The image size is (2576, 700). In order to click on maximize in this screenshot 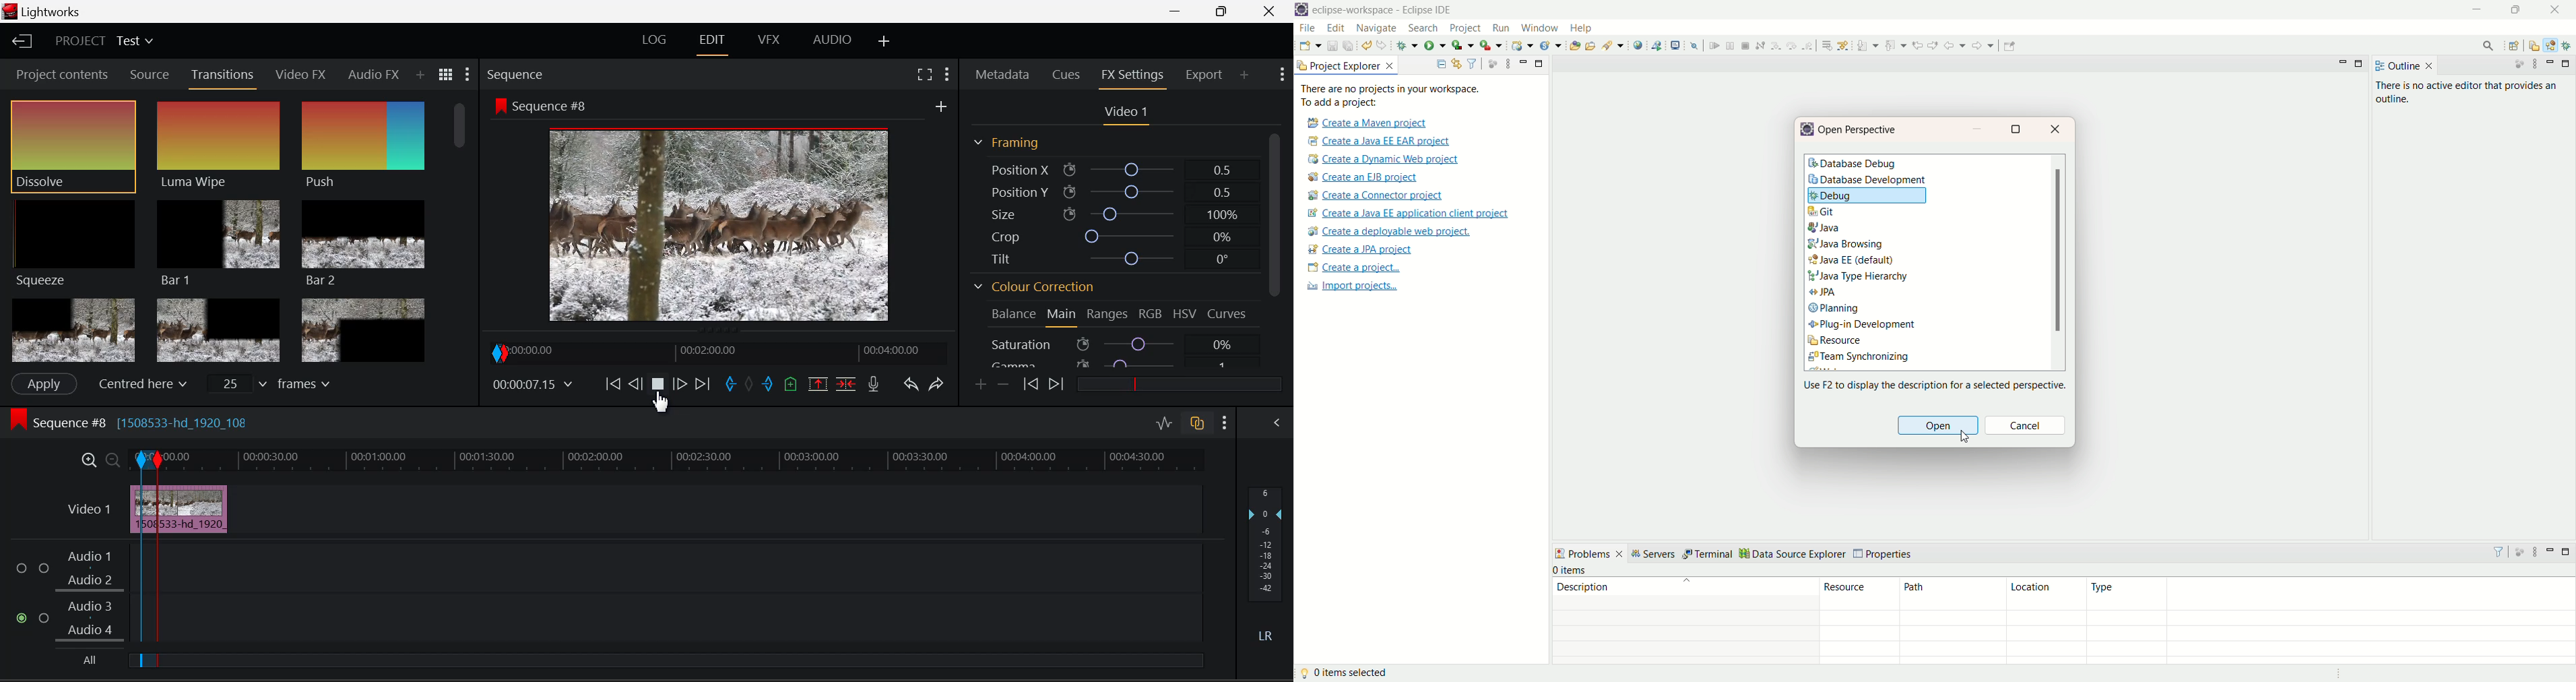, I will do `click(2020, 130)`.